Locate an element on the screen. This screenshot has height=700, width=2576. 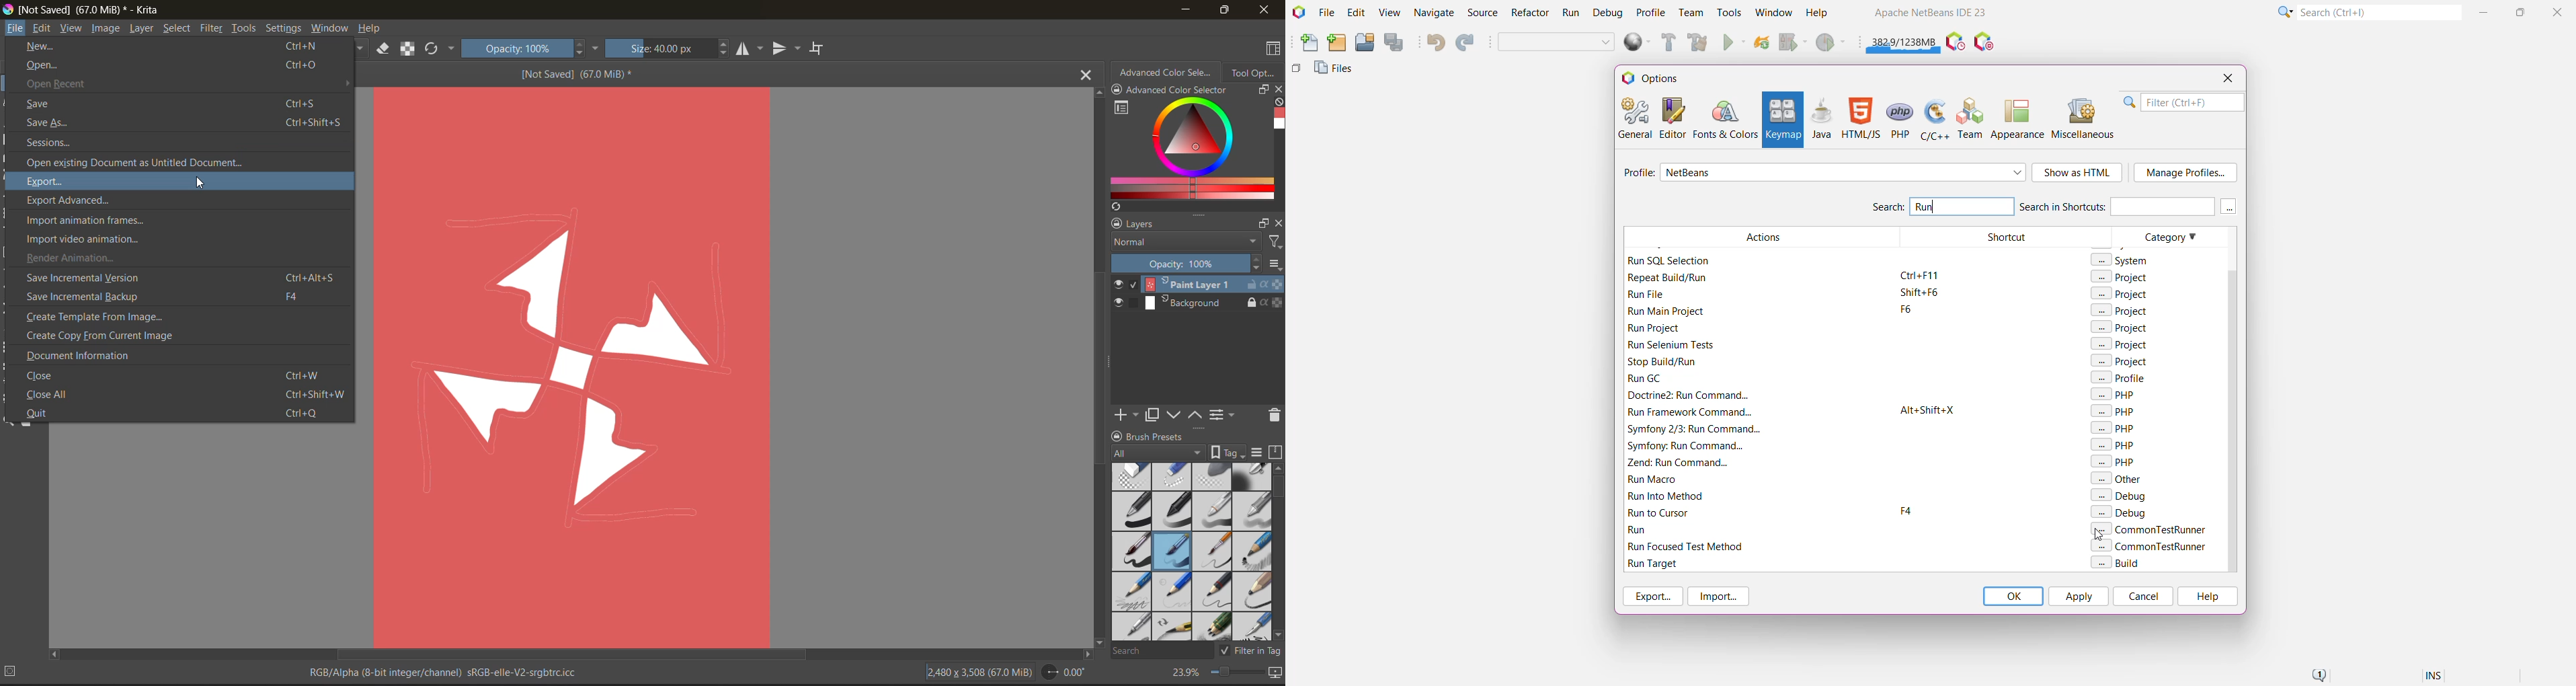
[Not Saved] (67.0 MiB) * is located at coordinates (573, 75).